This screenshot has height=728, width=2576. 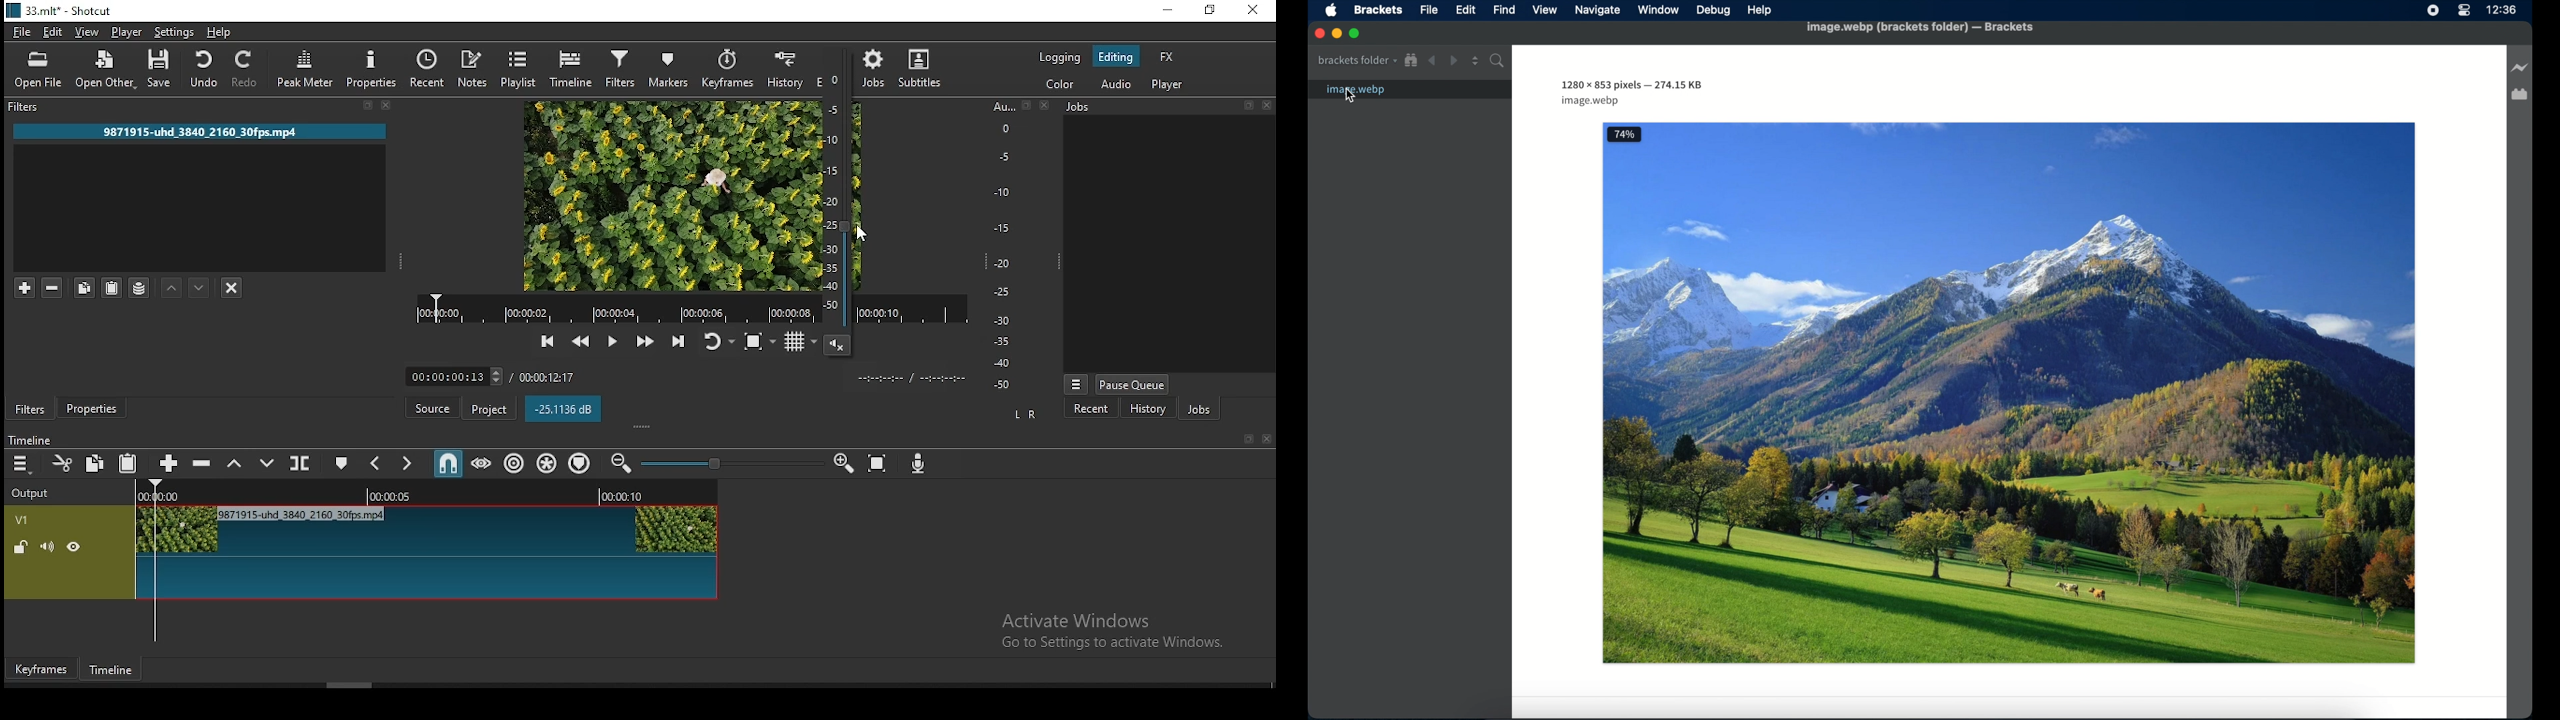 I want to click on save, so click(x=163, y=69).